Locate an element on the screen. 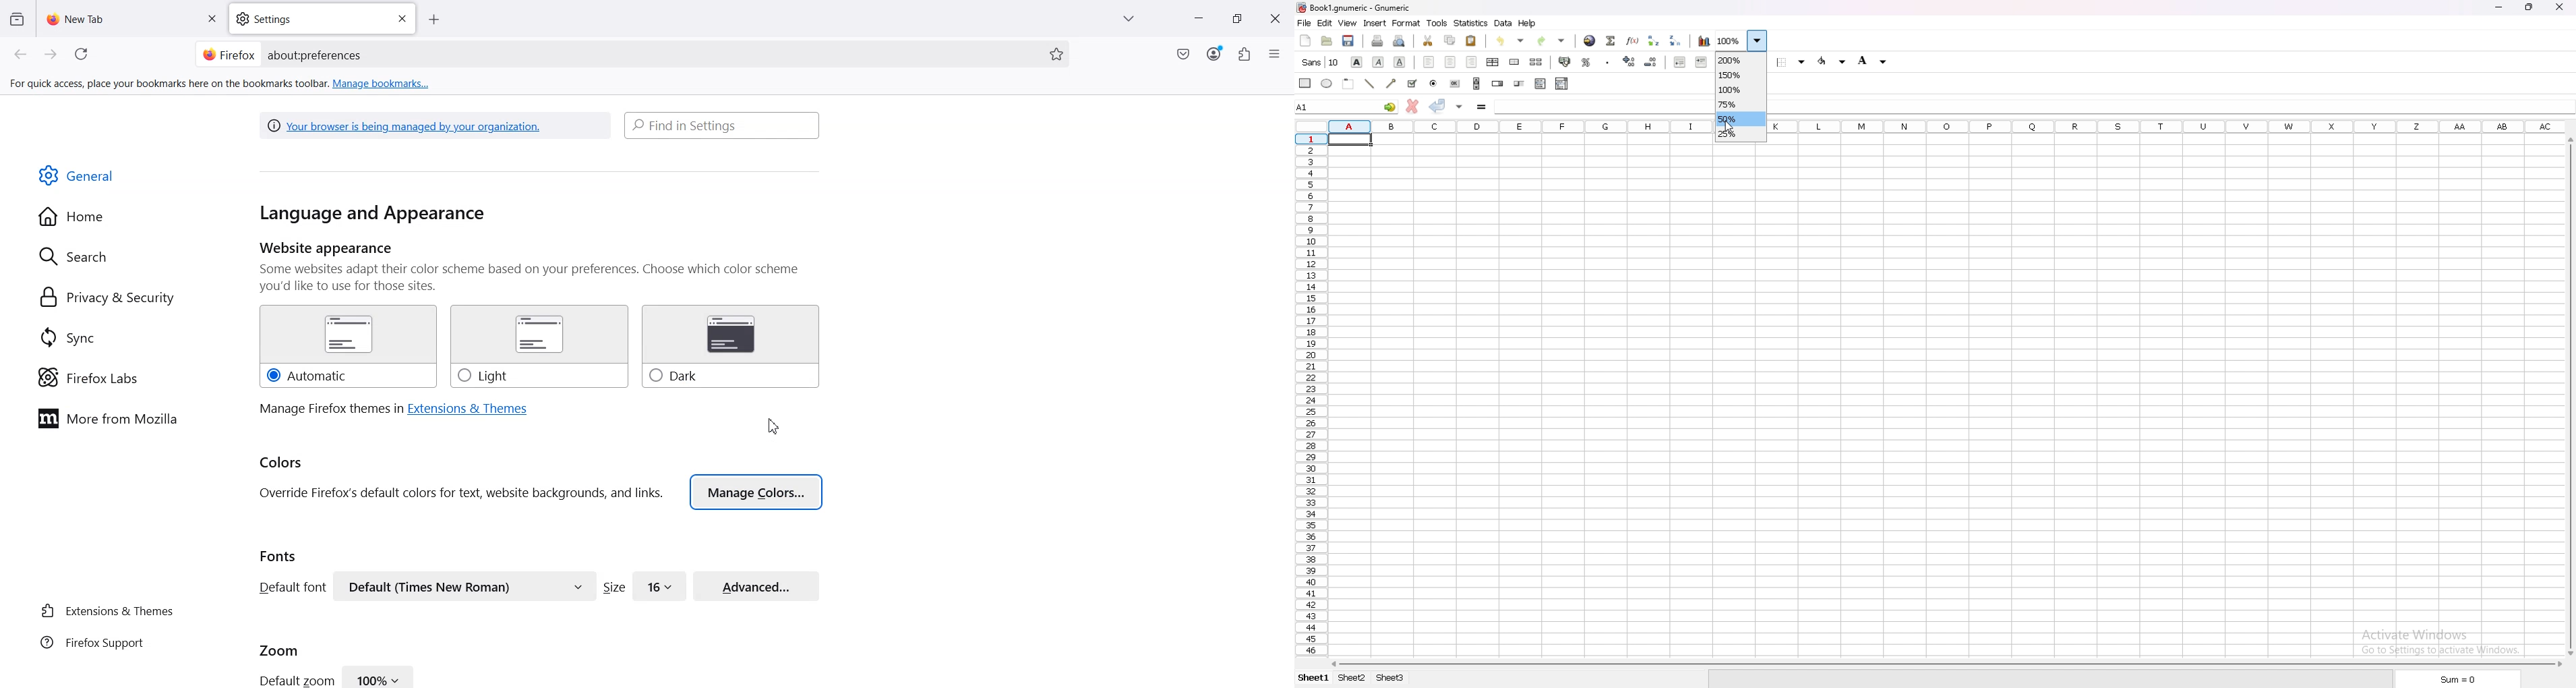 The height and width of the screenshot is (700, 2576). left align is located at coordinates (1429, 62).